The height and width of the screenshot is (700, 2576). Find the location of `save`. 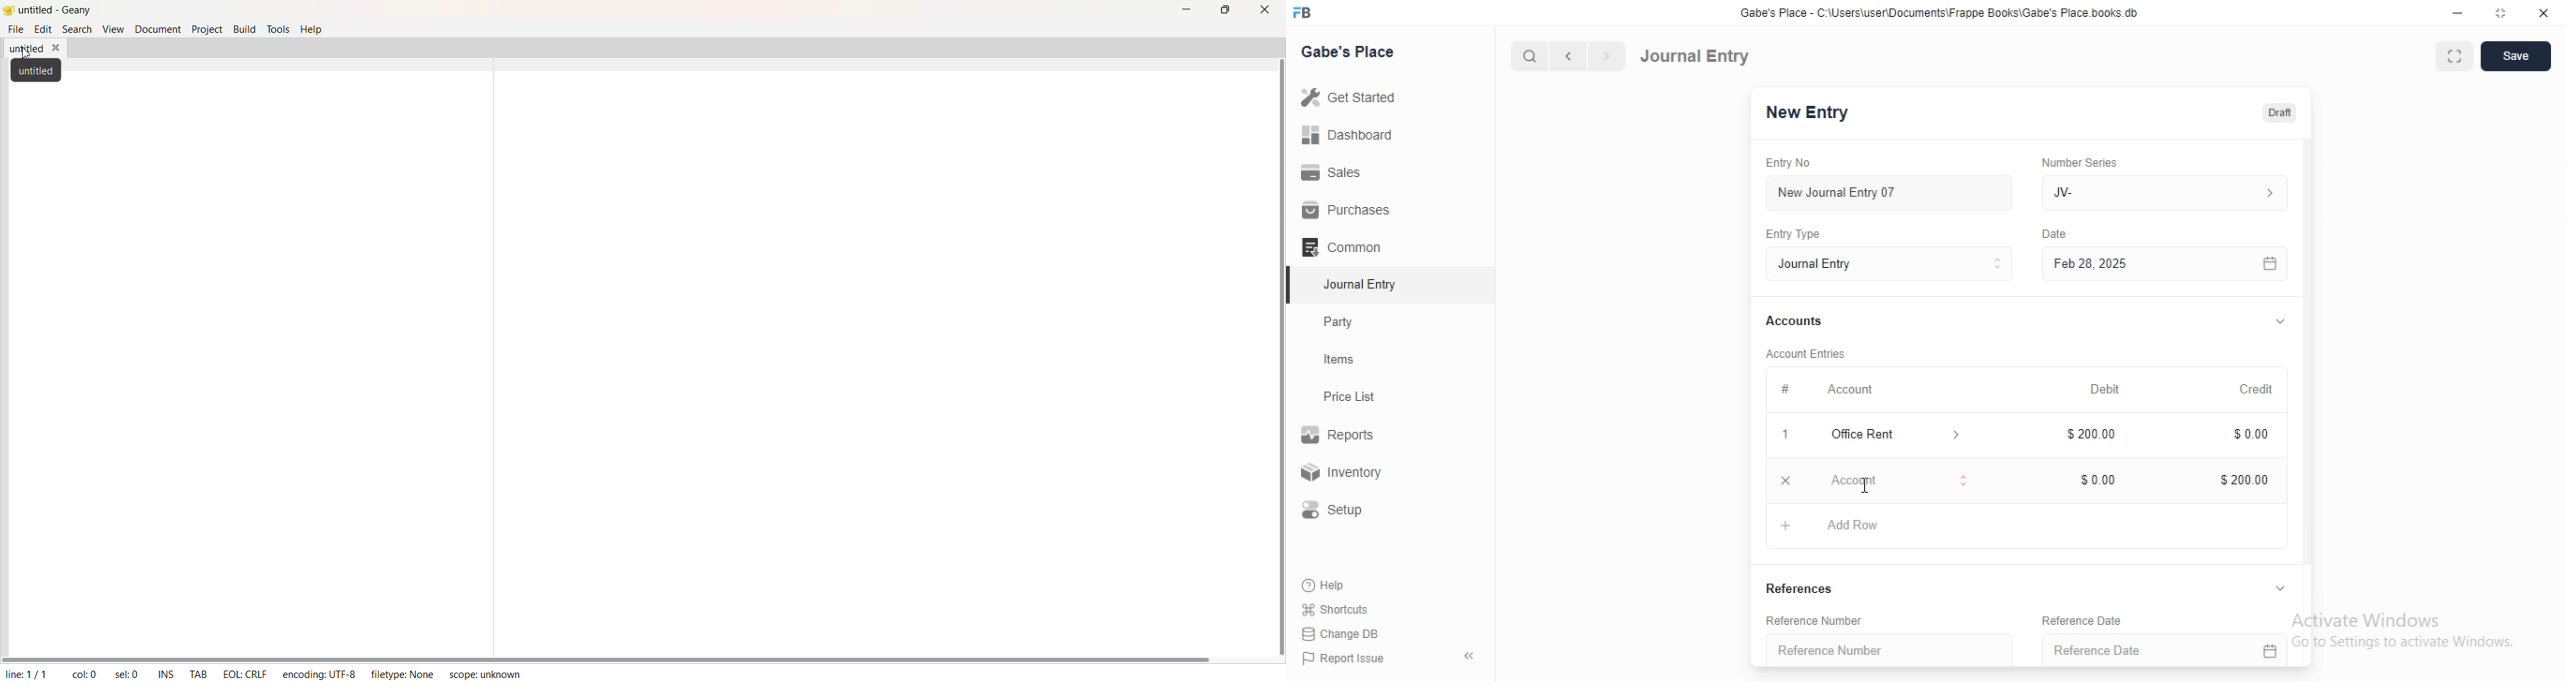

save is located at coordinates (2517, 56).